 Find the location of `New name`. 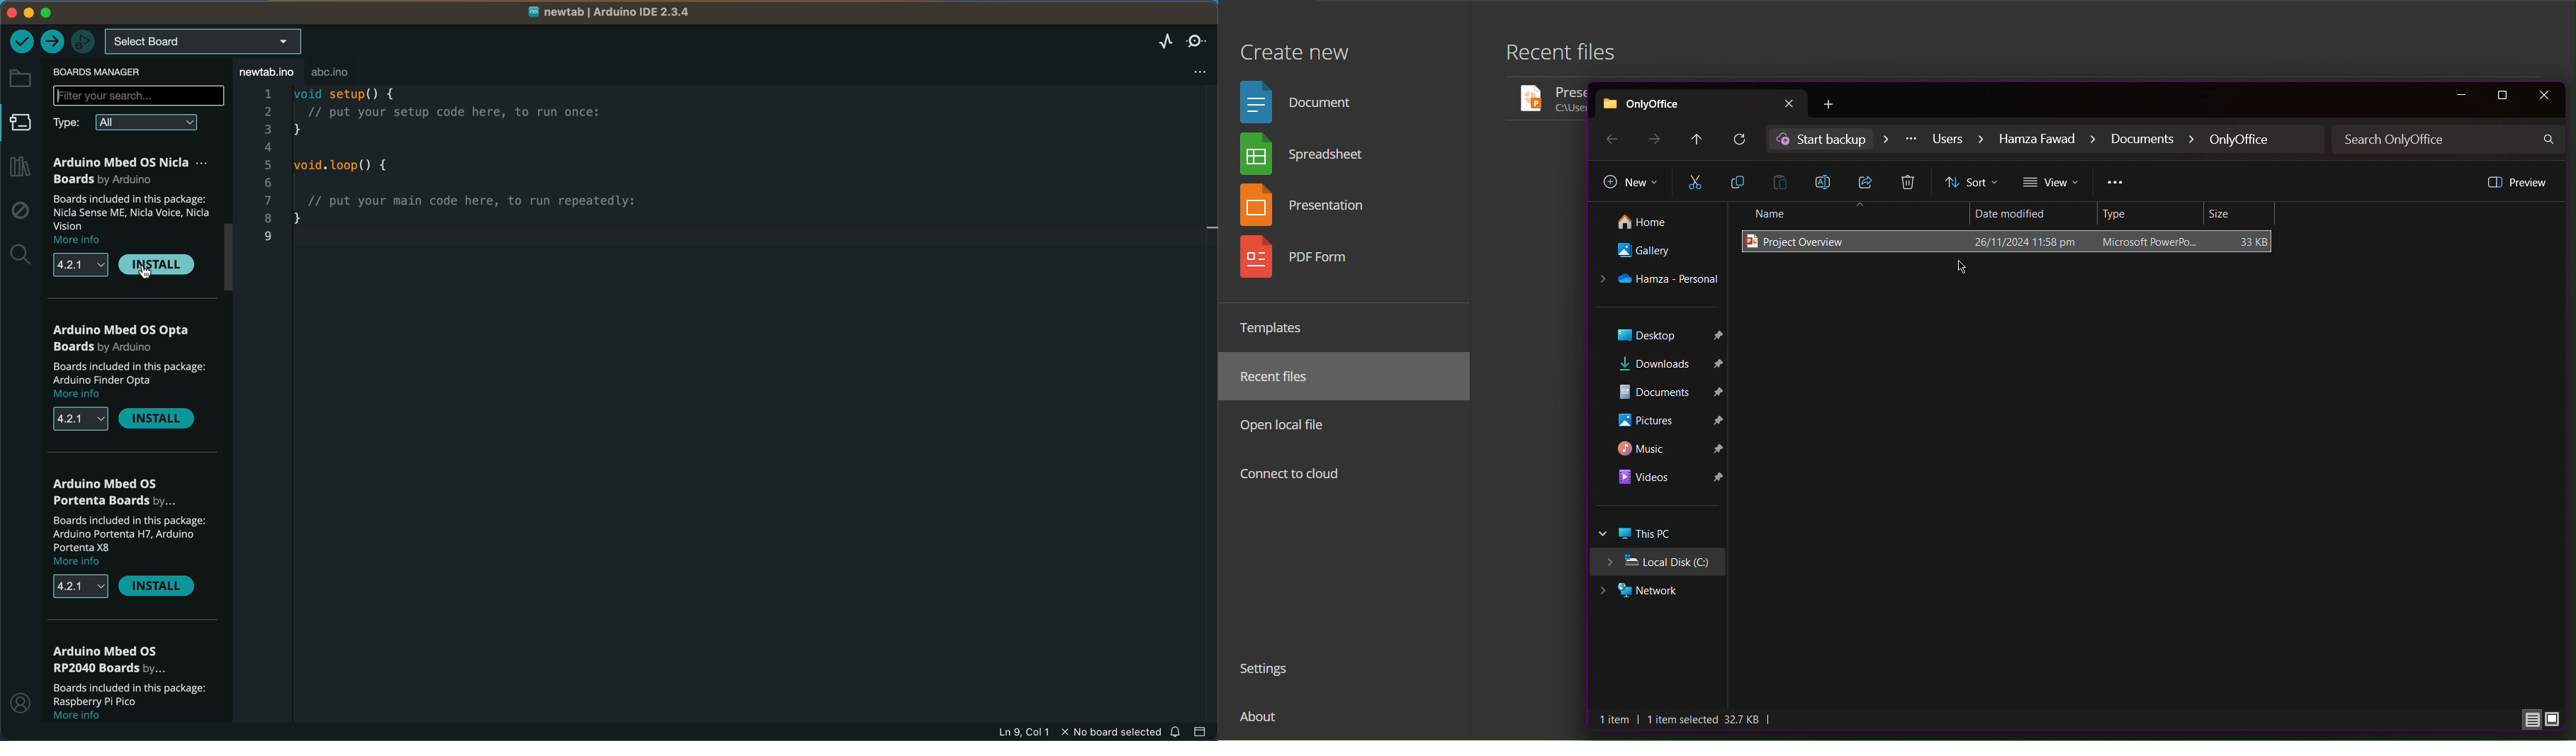

New name is located at coordinates (1808, 242).